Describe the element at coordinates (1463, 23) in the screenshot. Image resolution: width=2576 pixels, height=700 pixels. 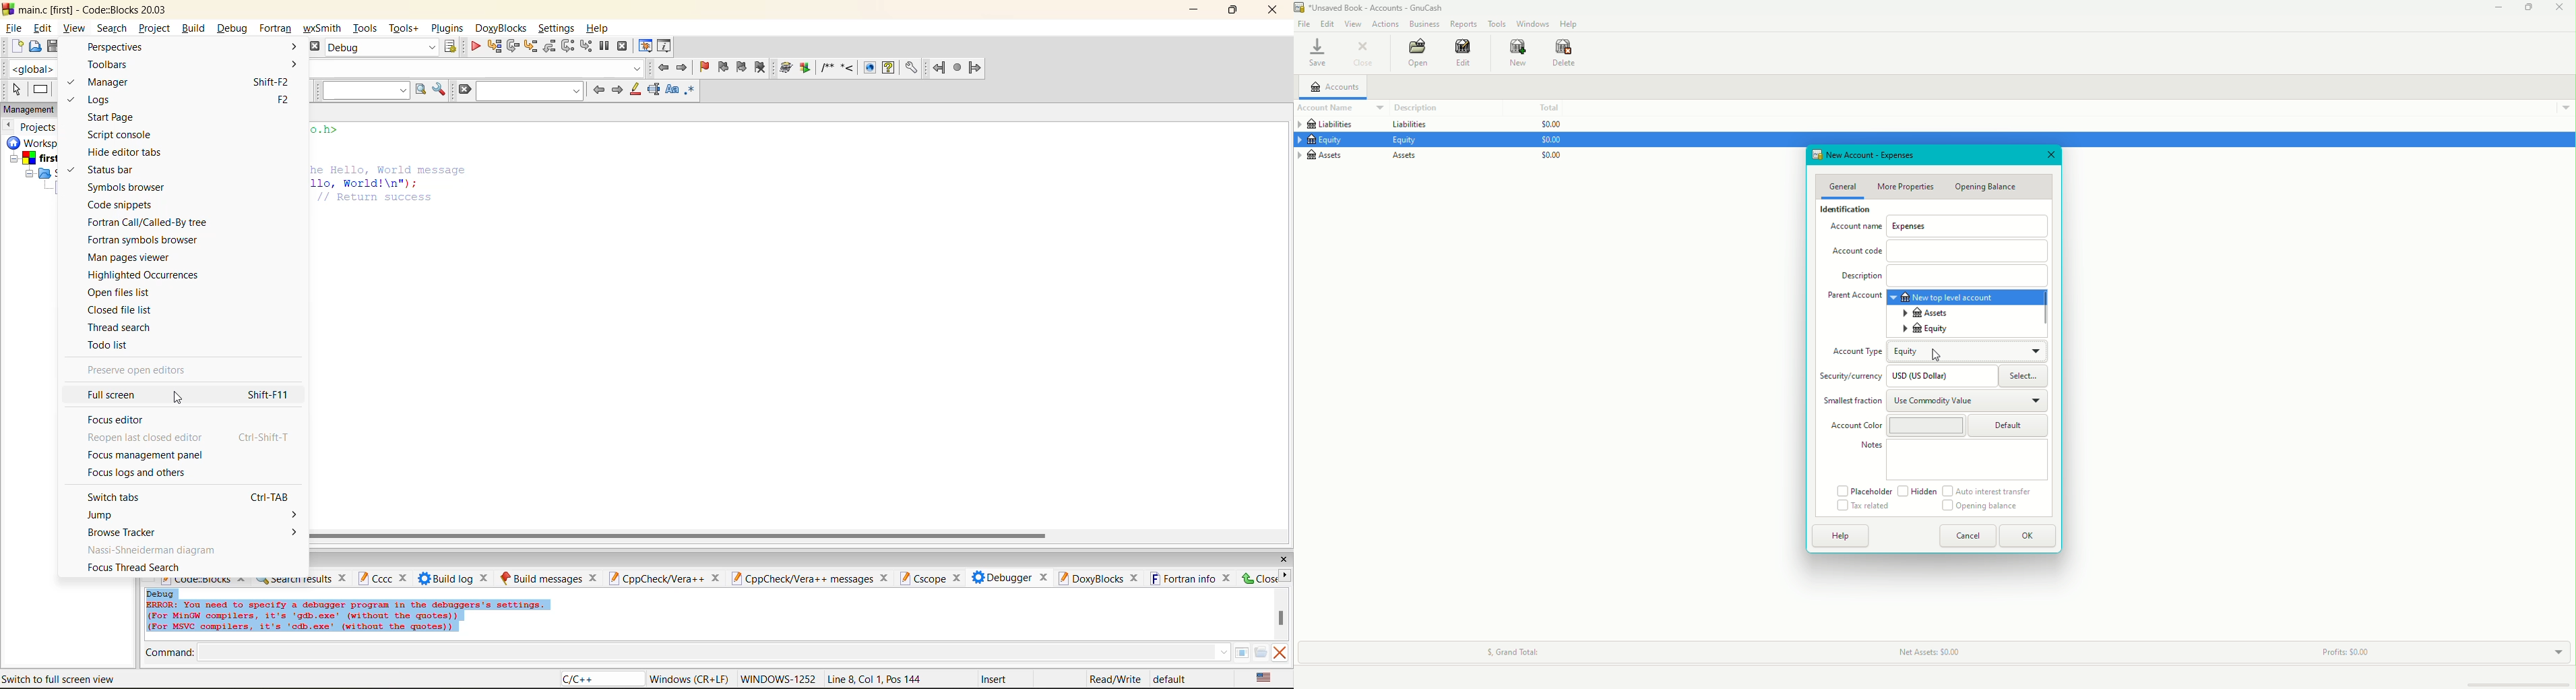
I see `Reports` at that location.